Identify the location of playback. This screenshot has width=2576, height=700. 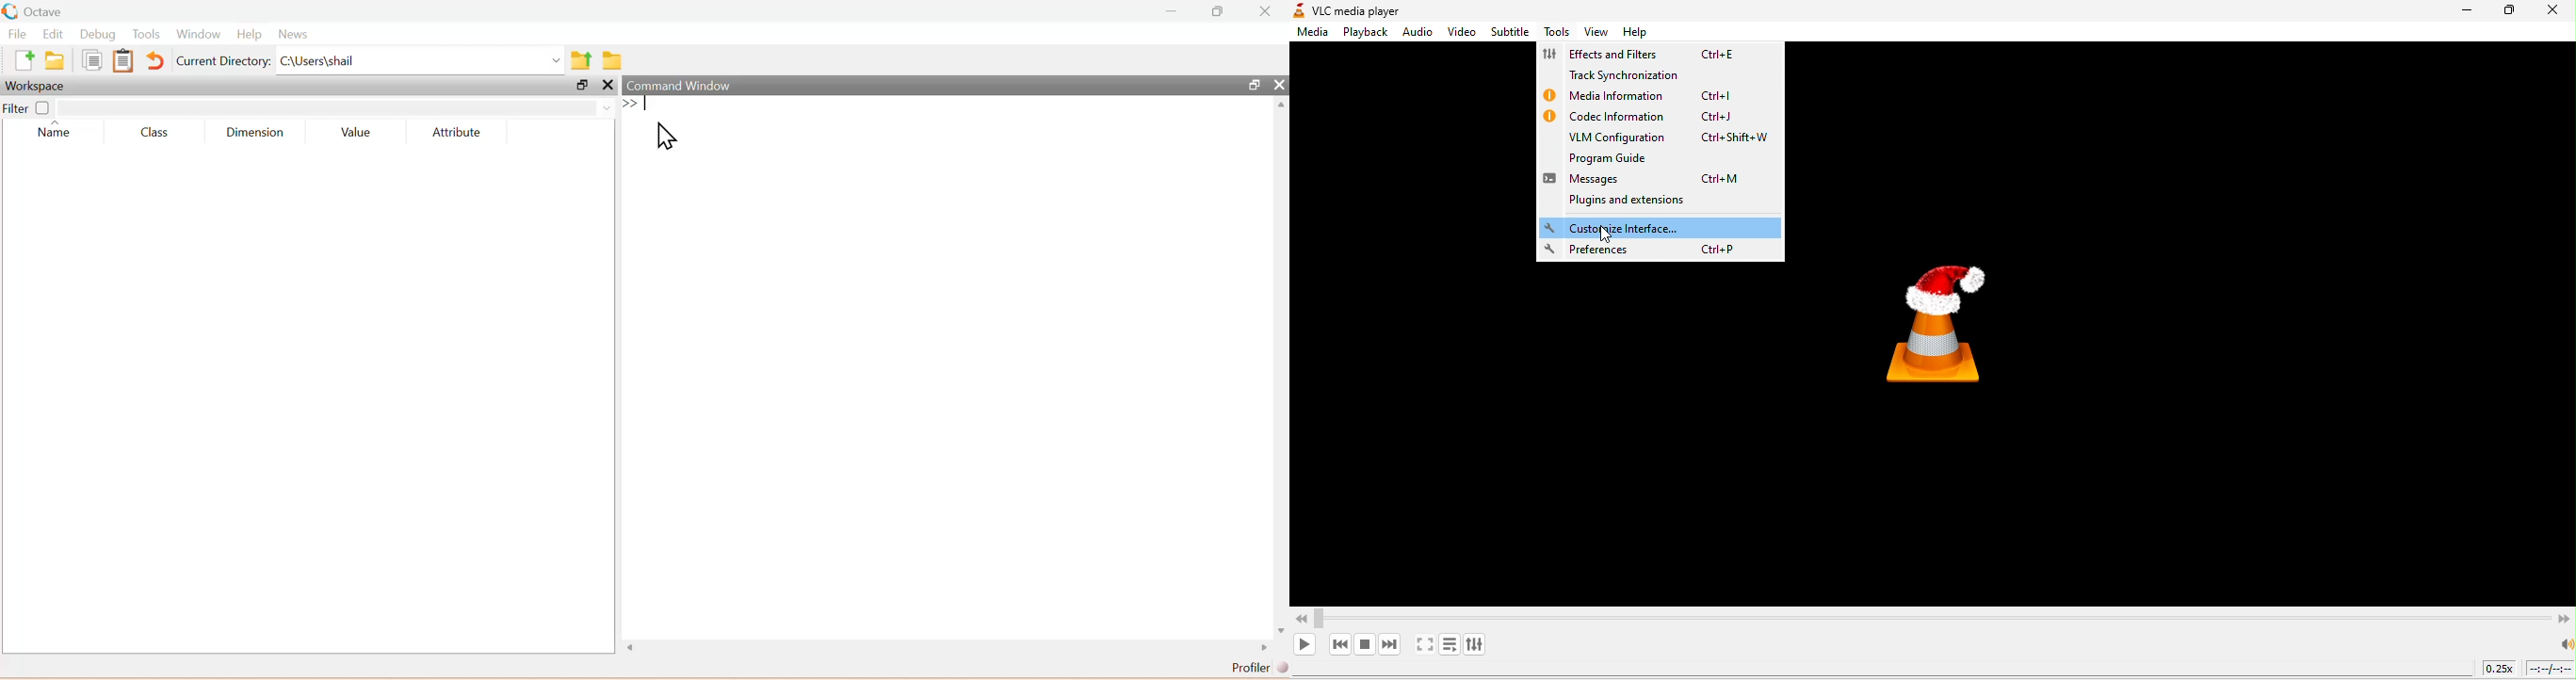
(1362, 32).